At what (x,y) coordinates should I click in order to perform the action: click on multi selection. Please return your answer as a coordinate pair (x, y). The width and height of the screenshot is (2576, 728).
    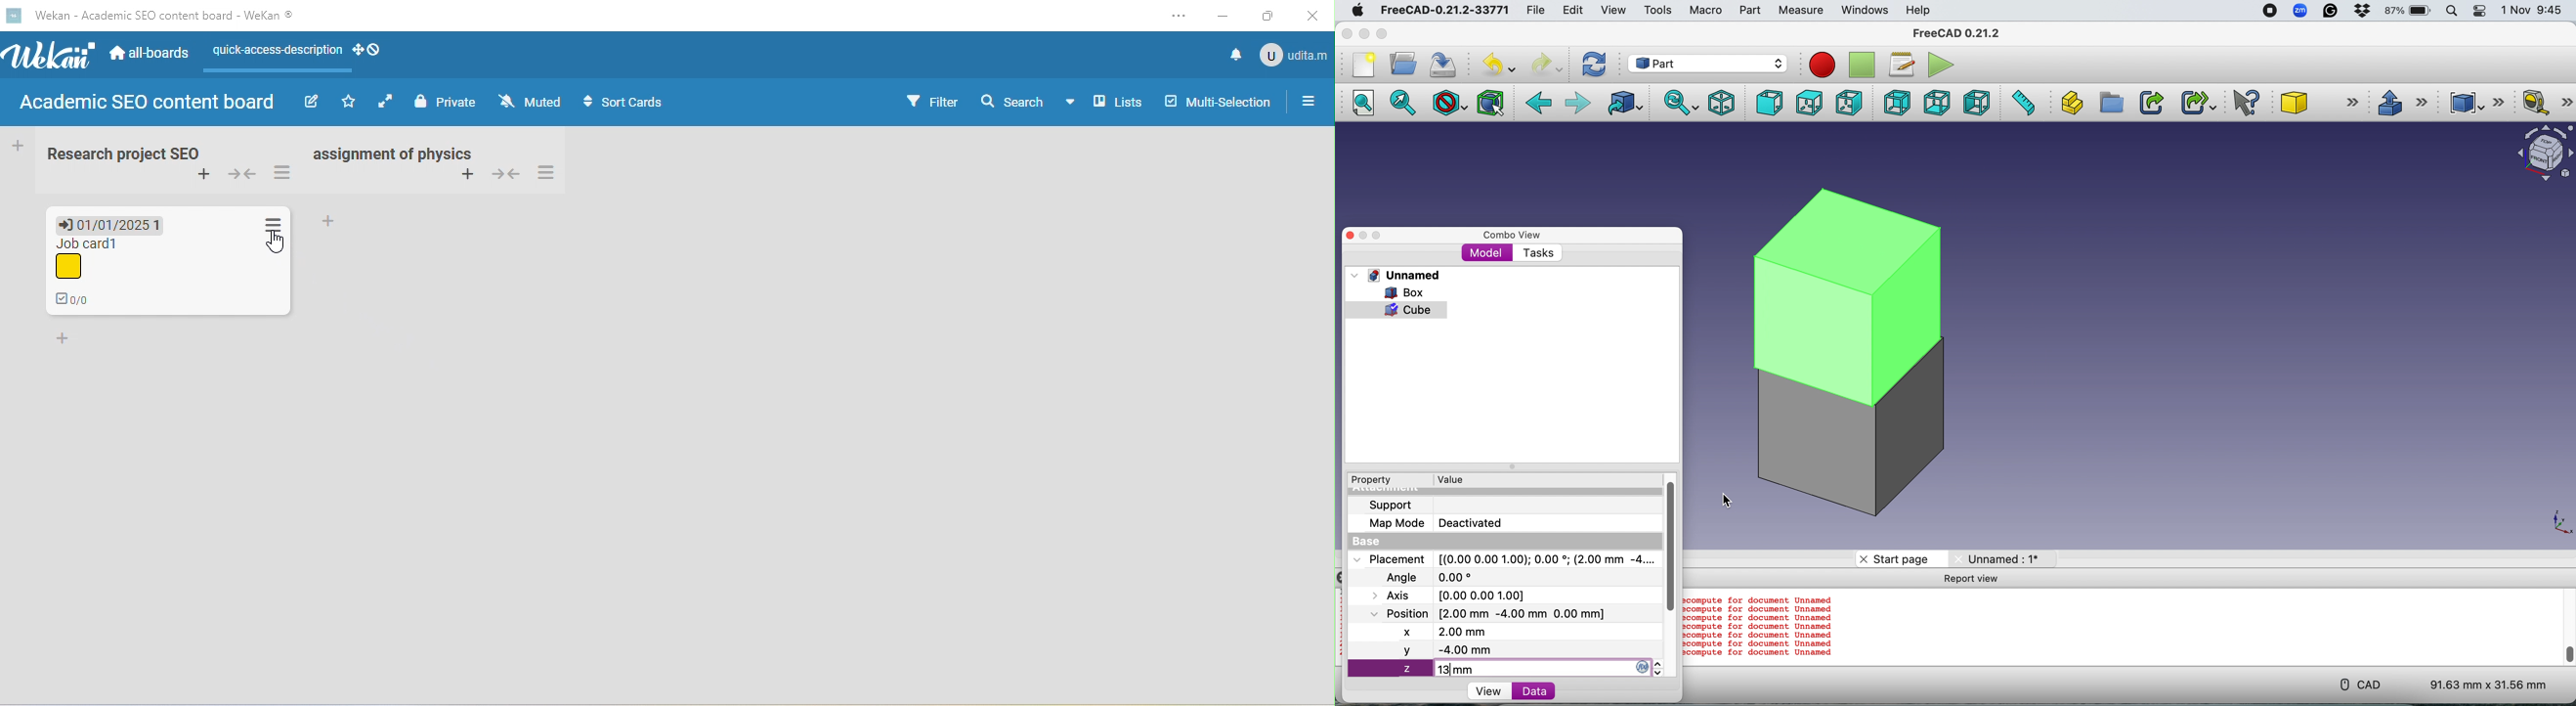
    Looking at the image, I should click on (1222, 103).